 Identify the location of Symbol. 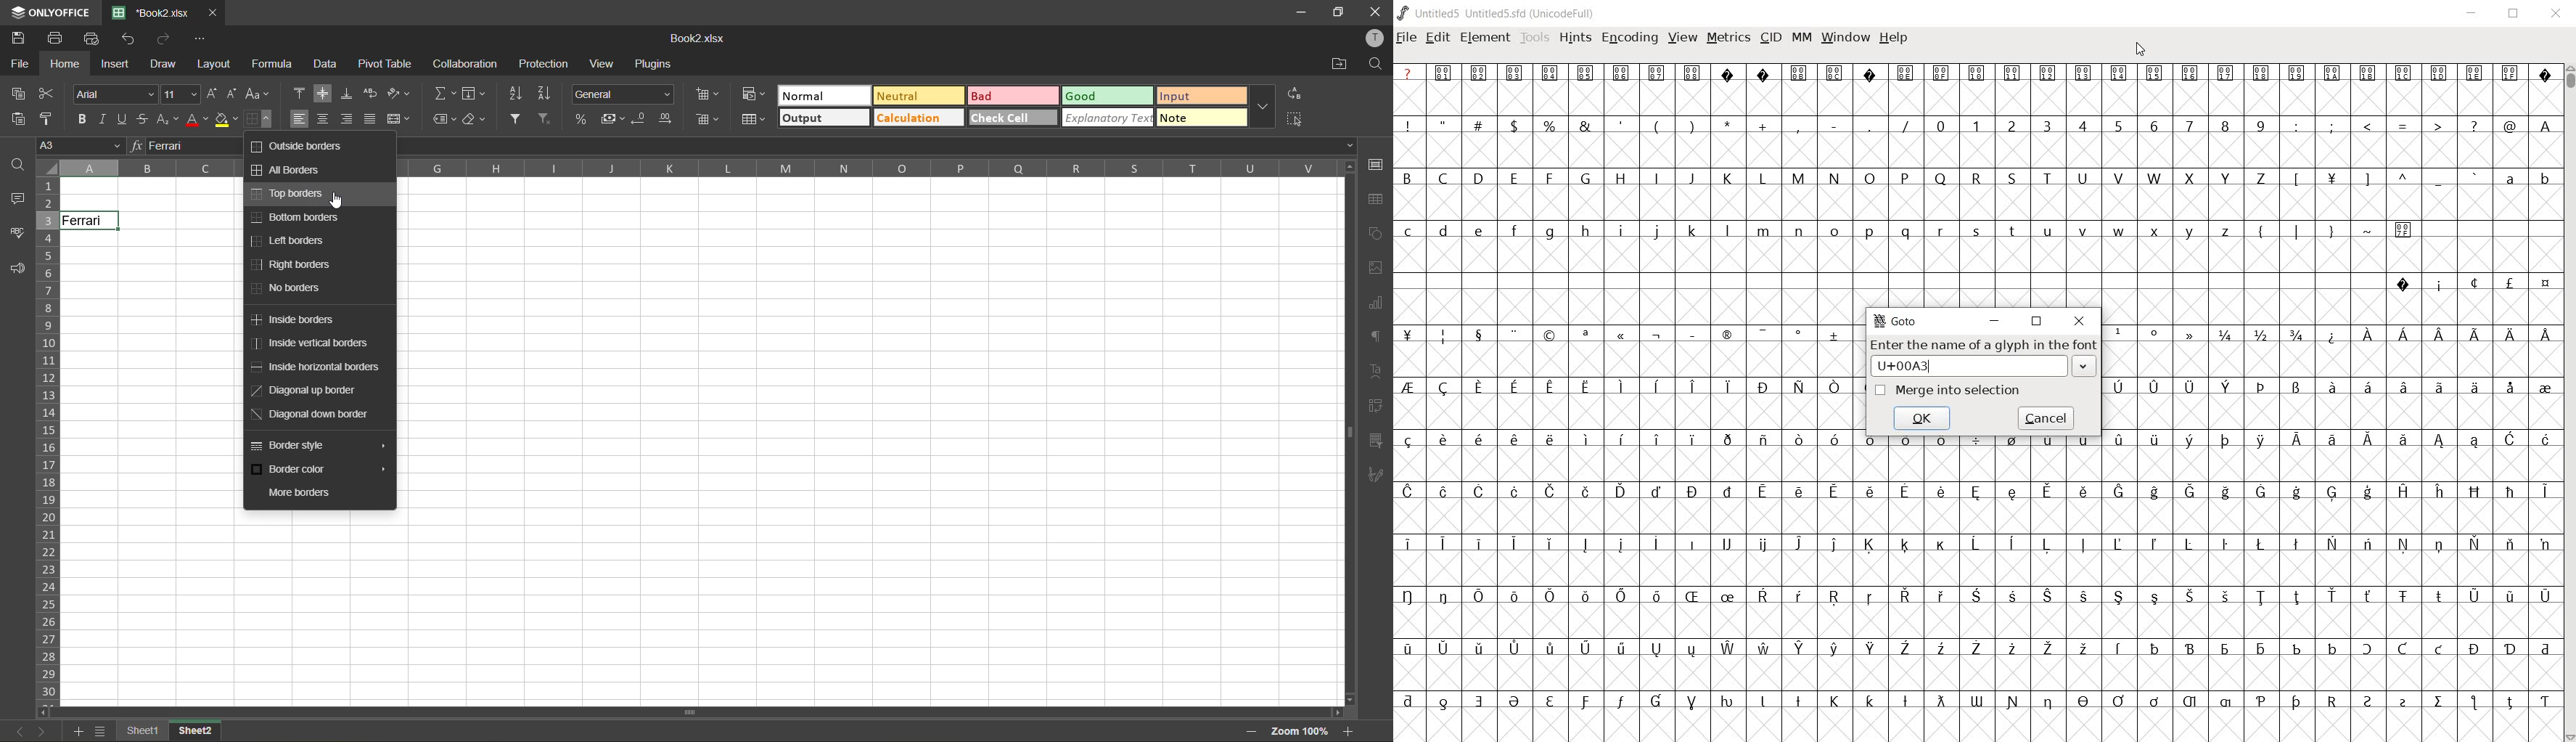
(1906, 598).